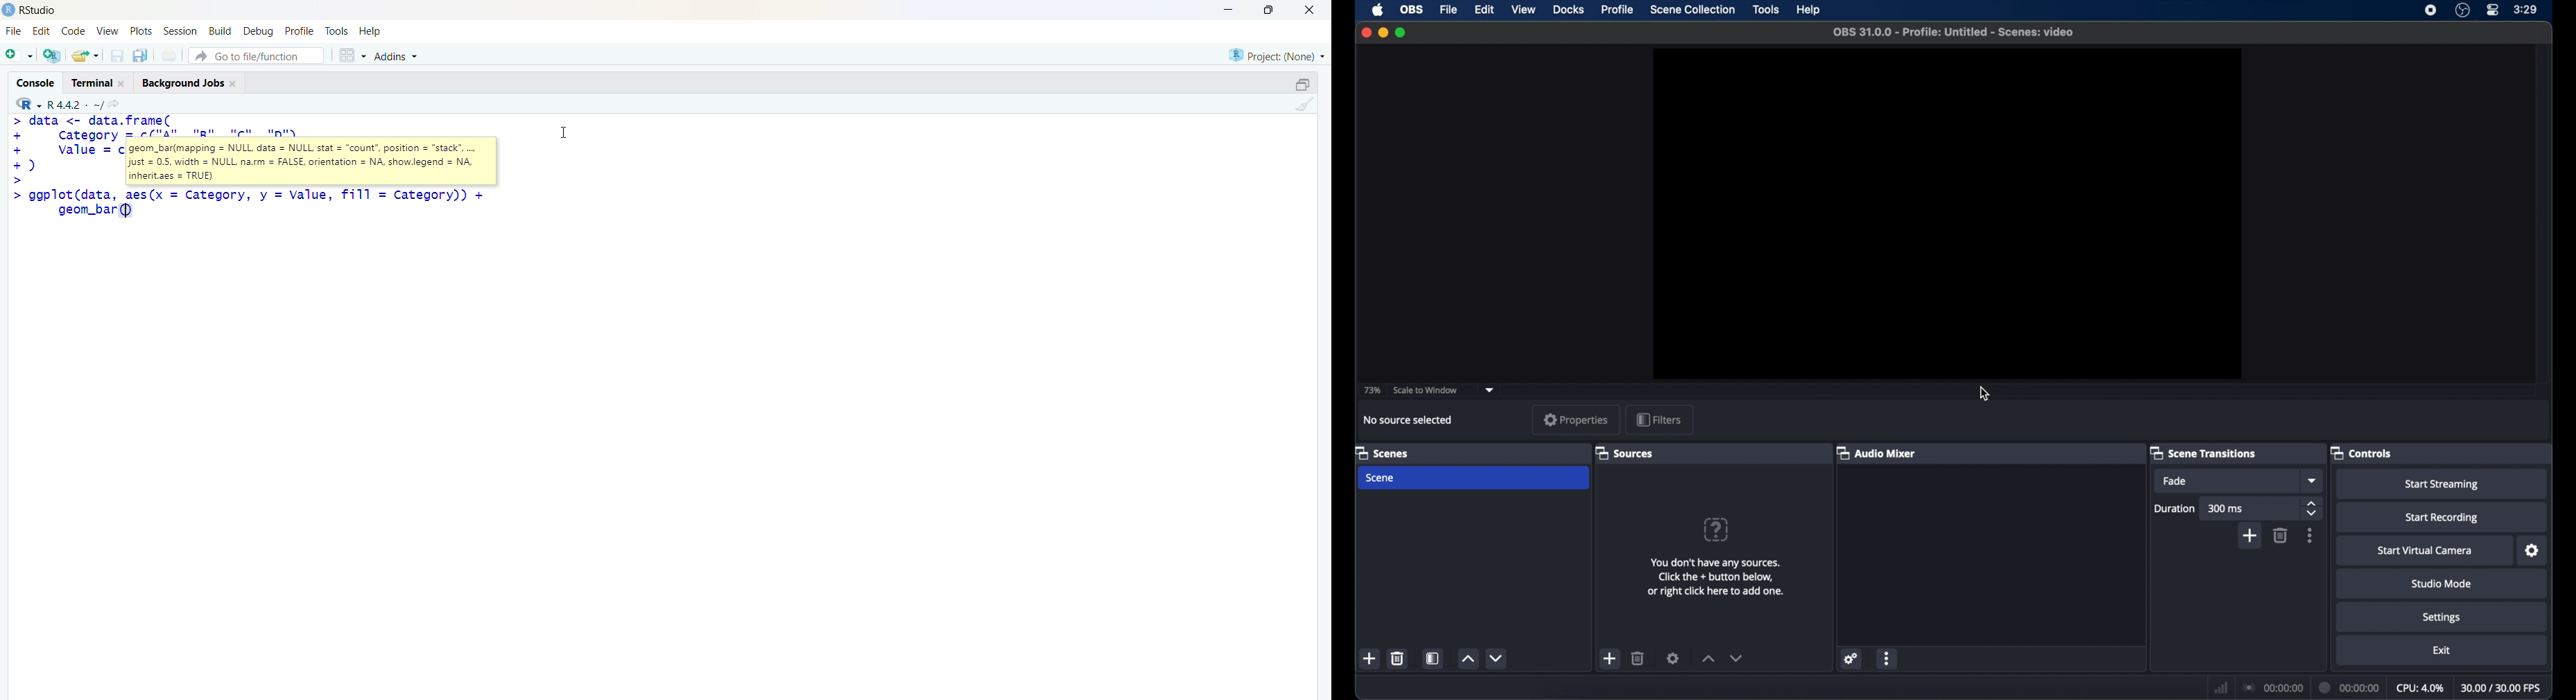  What do you see at coordinates (338, 31) in the screenshot?
I see `tools` at bounding box center [338, 31].